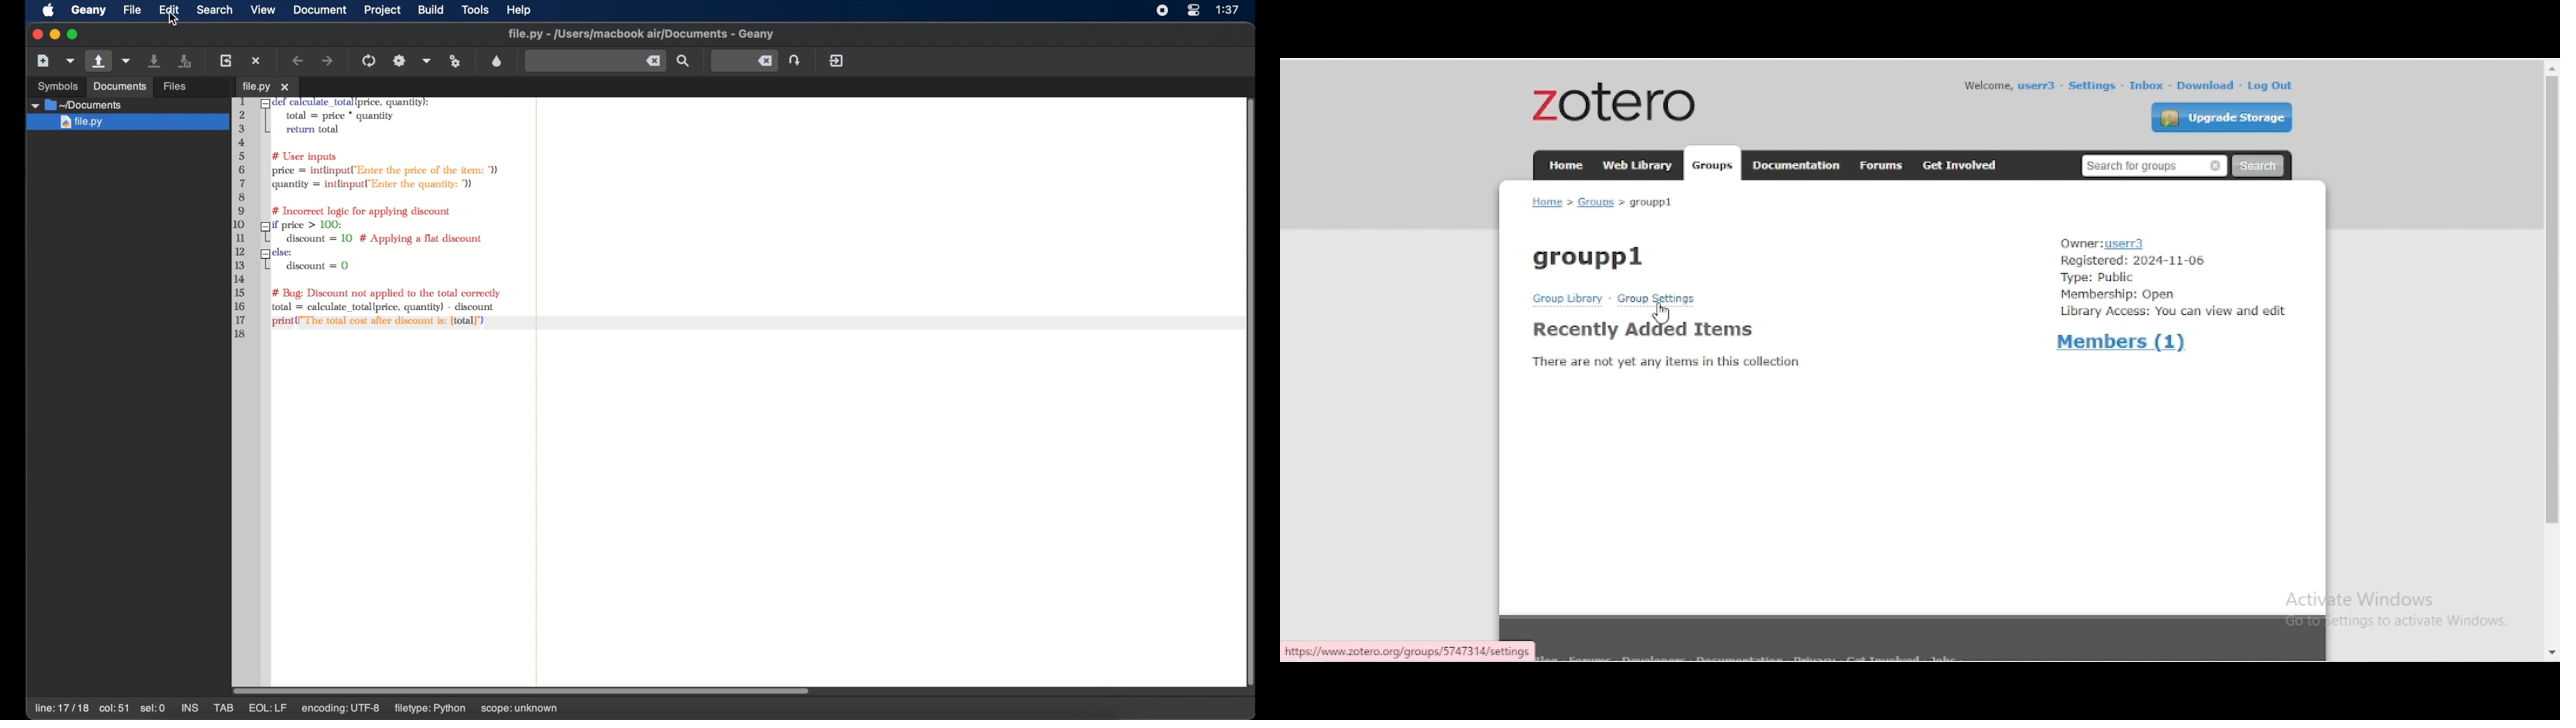 This screenshot has width=2576, height=728. What do you see at coordinates (2092, 86) in the screenshot?
I see `settings` at bounding box center [2092, 86].